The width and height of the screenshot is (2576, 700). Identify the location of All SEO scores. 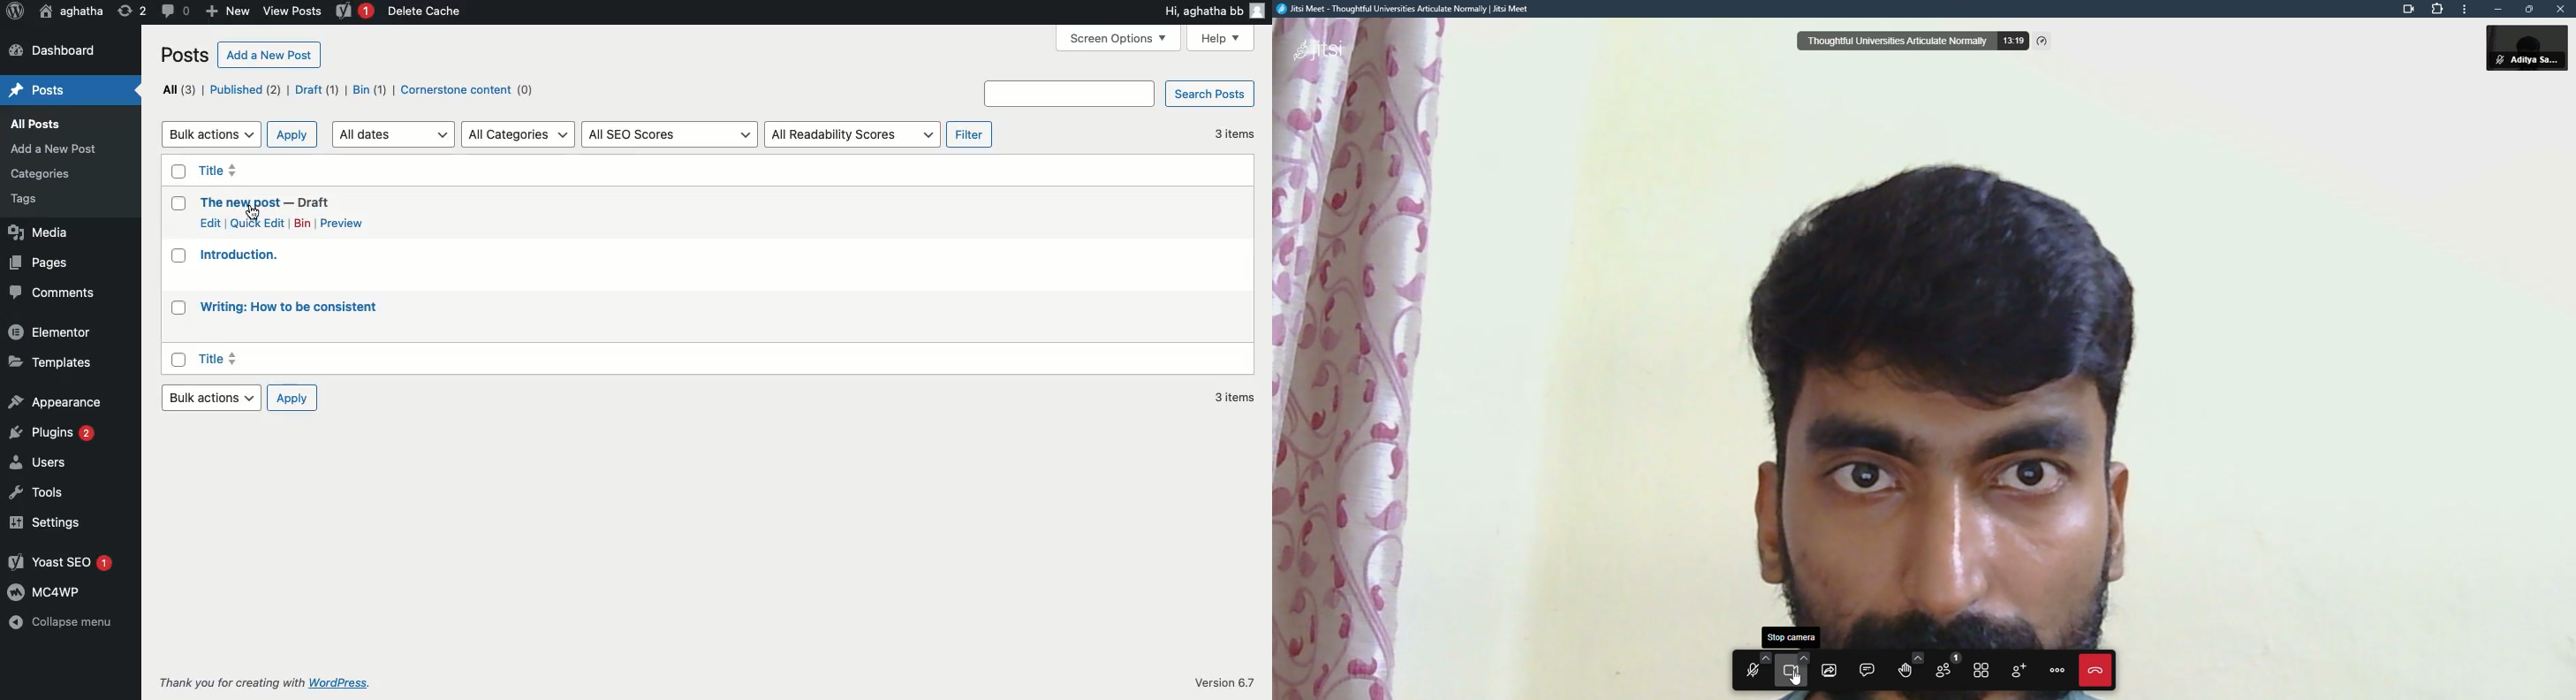
(668, 135).